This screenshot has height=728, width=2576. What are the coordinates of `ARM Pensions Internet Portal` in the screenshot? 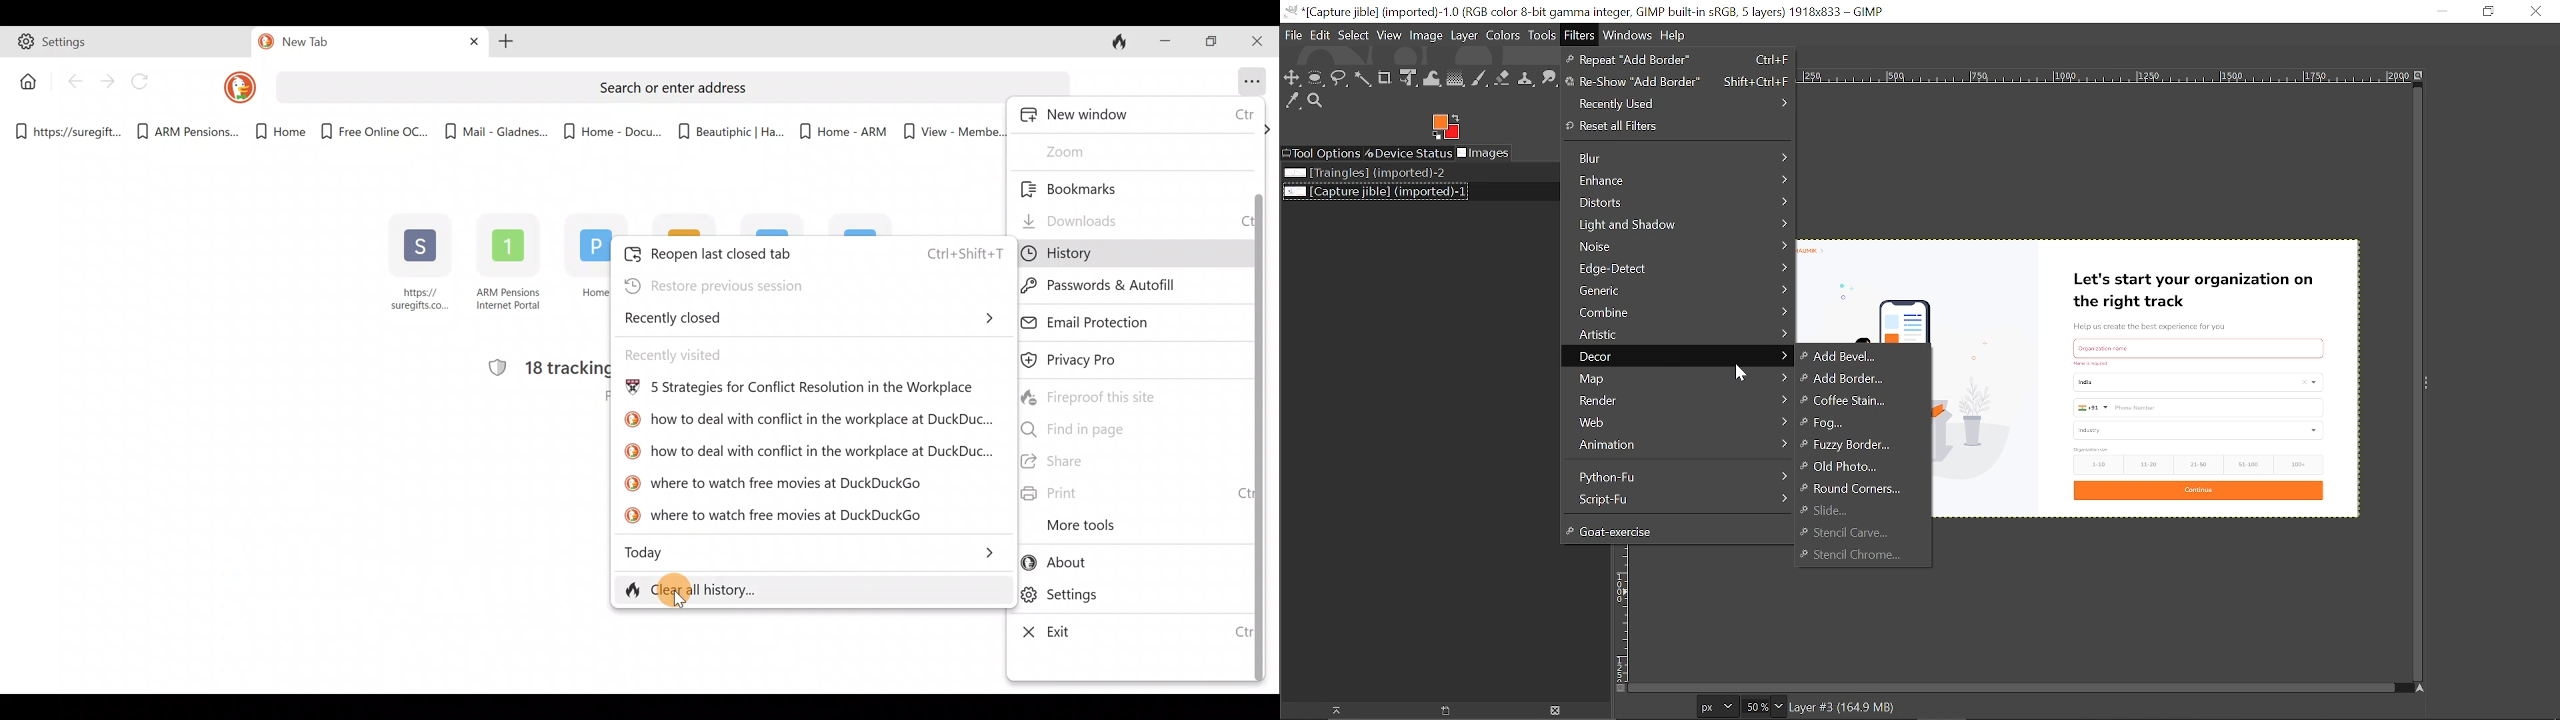 It's located at (511, 267).